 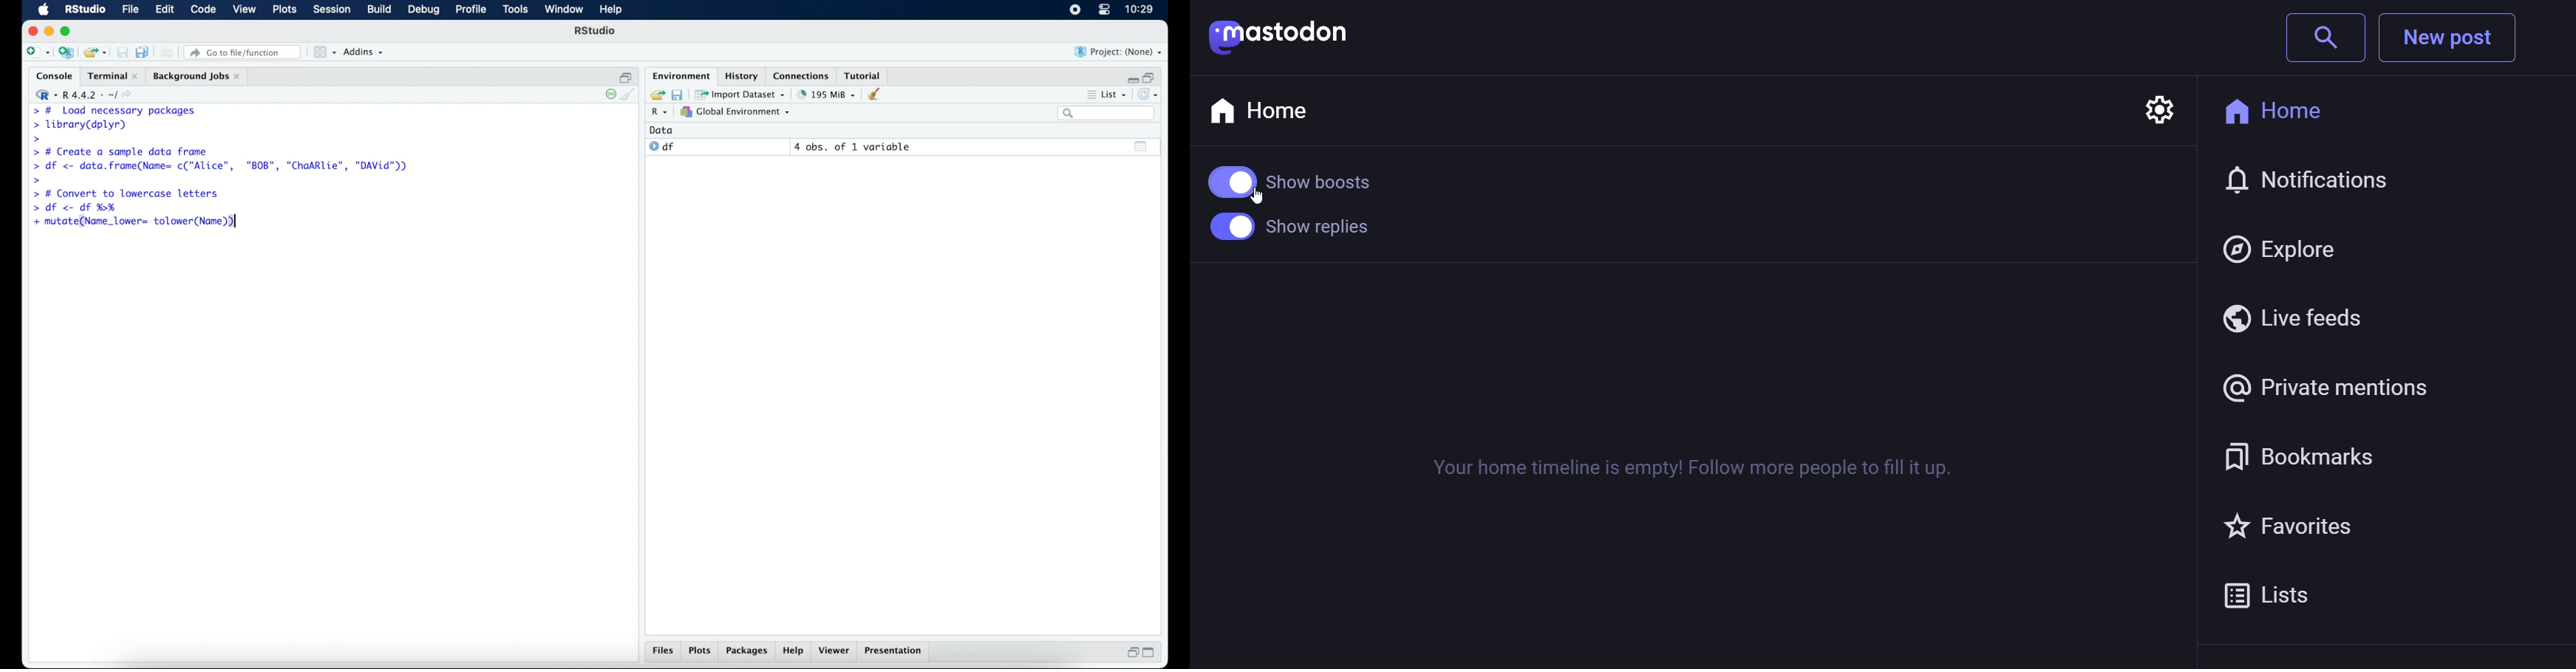 What do you see at coordinates (113, 110) in the screenshot?
I see `> # Load necessary packages|` at bounding box center [113, 110].